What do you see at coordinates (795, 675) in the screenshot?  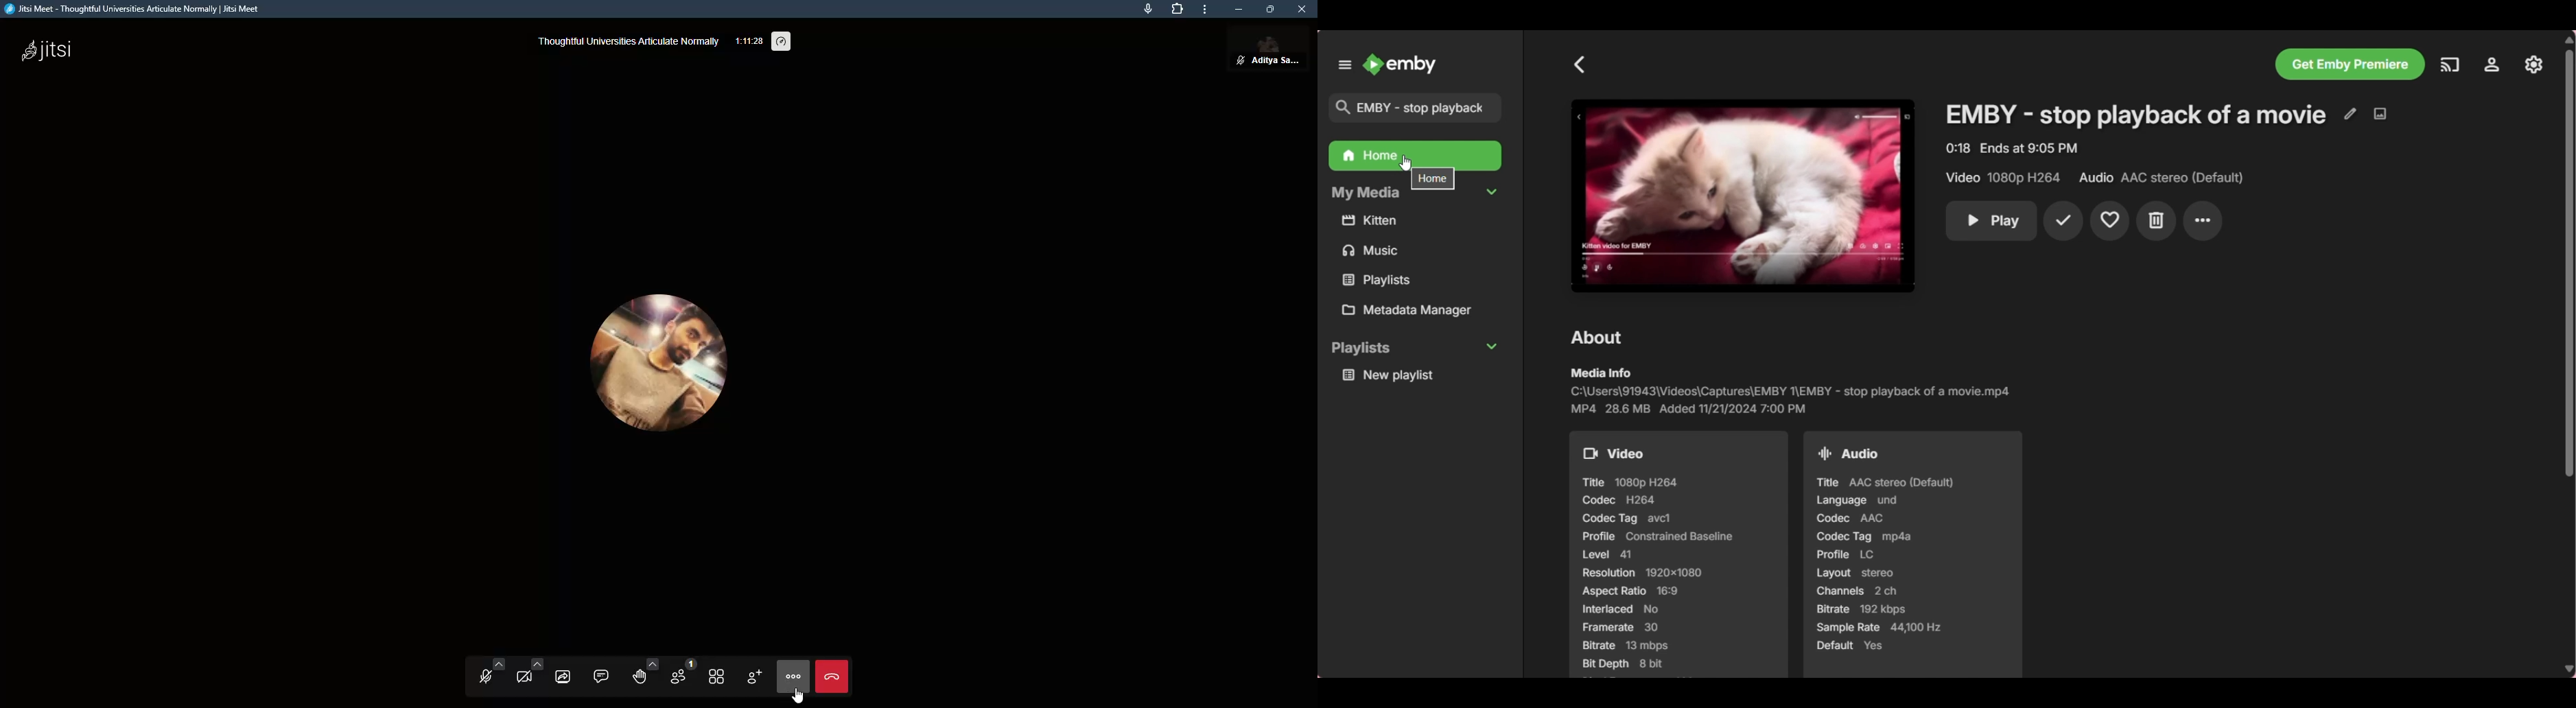 I see `more actions` at bounding box center [795, 675].